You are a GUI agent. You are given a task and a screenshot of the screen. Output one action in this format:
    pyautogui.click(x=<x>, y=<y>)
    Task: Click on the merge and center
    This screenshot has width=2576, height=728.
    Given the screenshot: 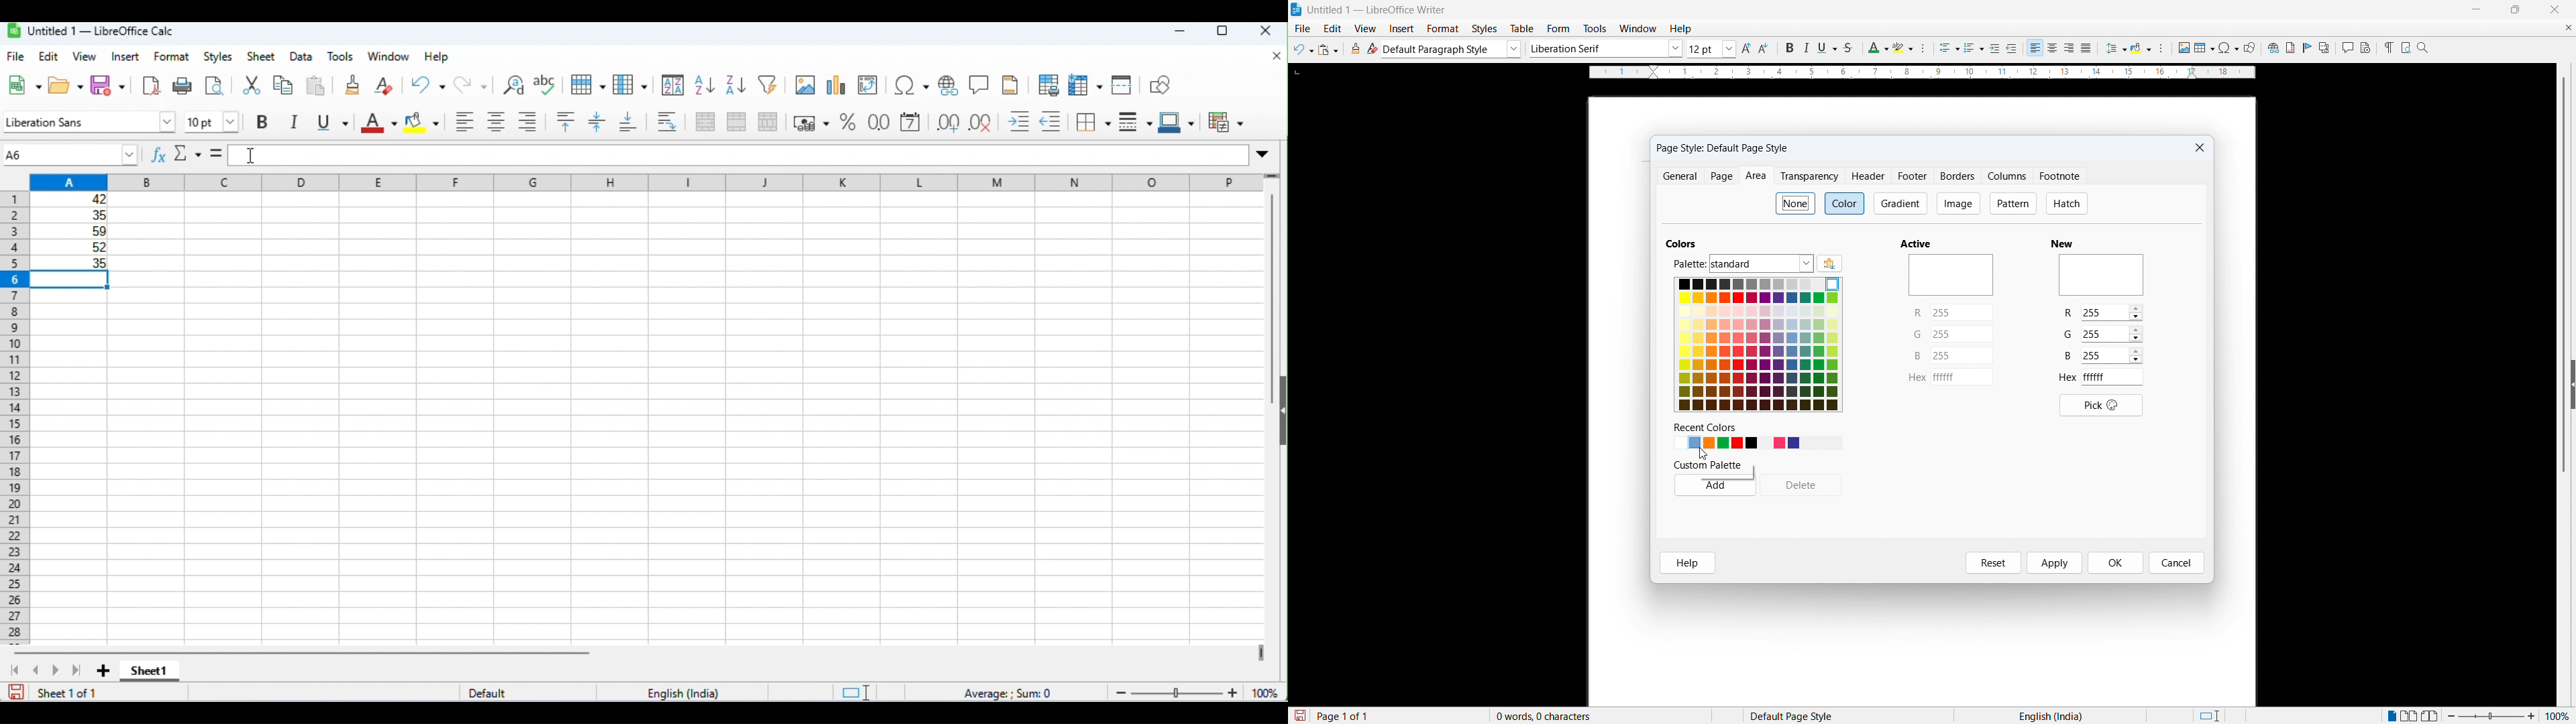 What is the action you would take?
    pyautogui.click(x=704, y=121)
    